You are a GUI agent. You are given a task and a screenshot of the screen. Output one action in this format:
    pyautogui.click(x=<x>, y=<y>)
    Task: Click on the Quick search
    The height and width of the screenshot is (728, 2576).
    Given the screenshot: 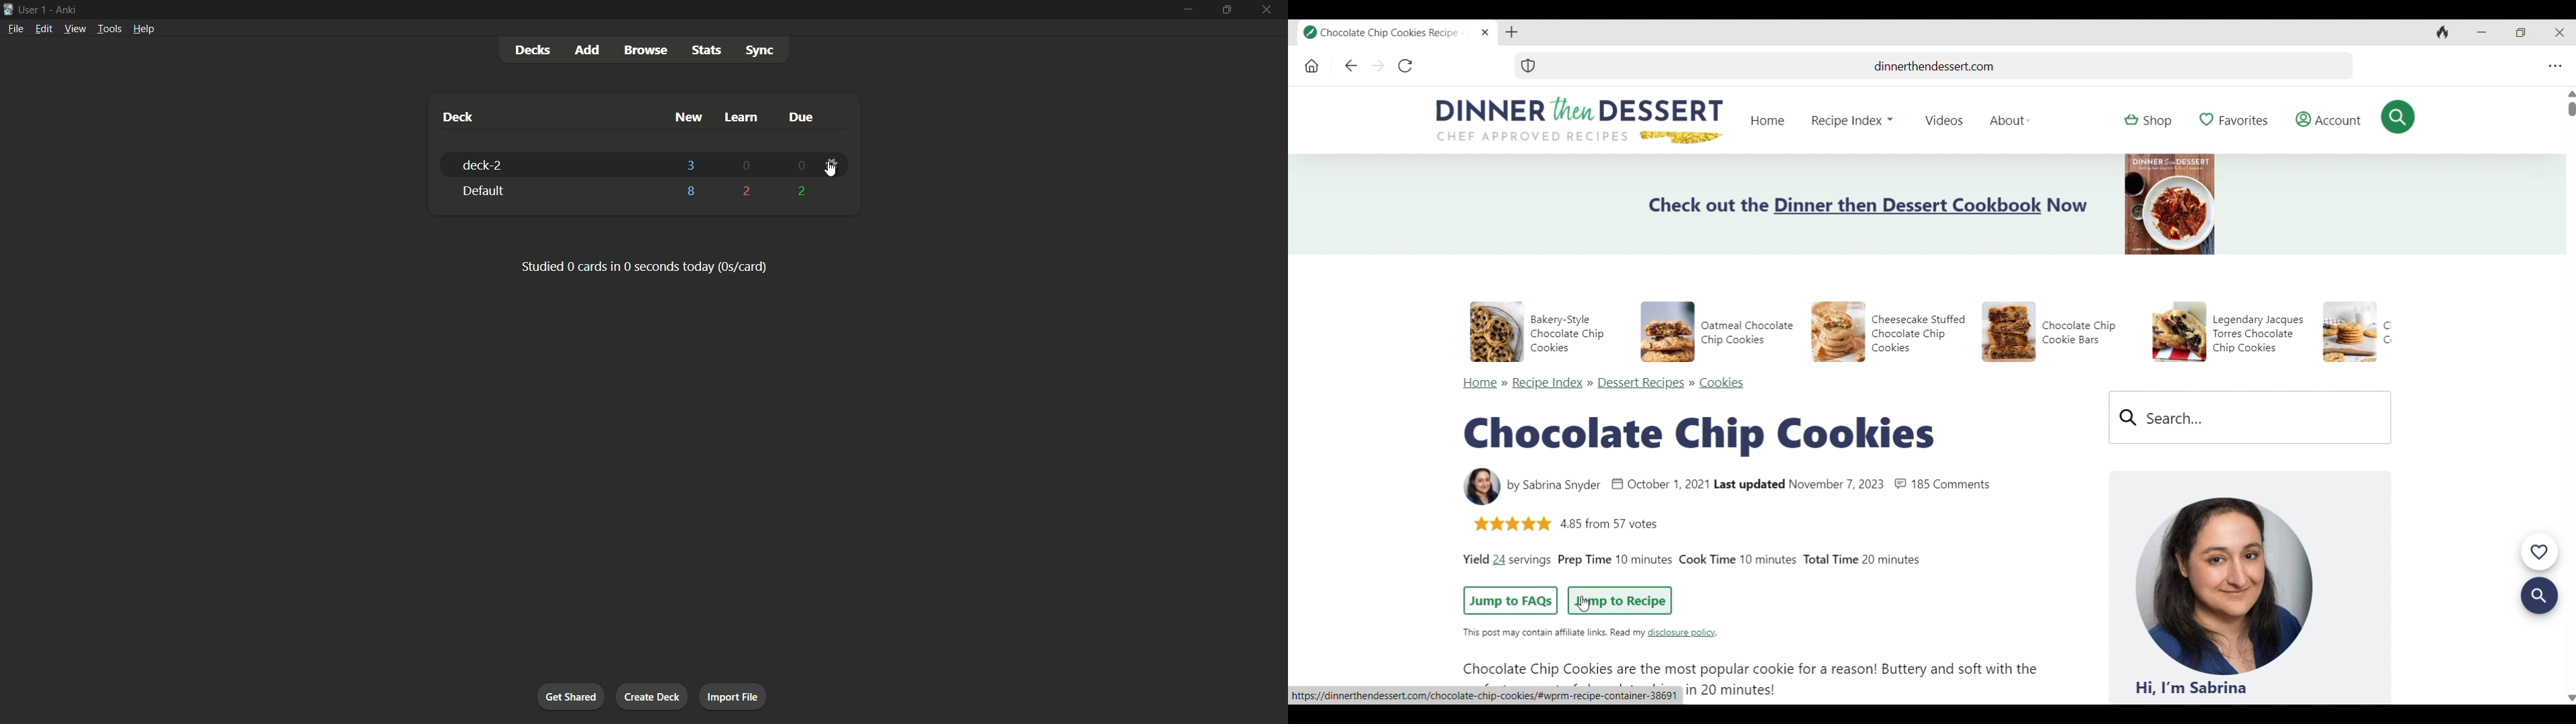 What is the action you would take?
    pyautogui.click(x=2539, y=597)
    